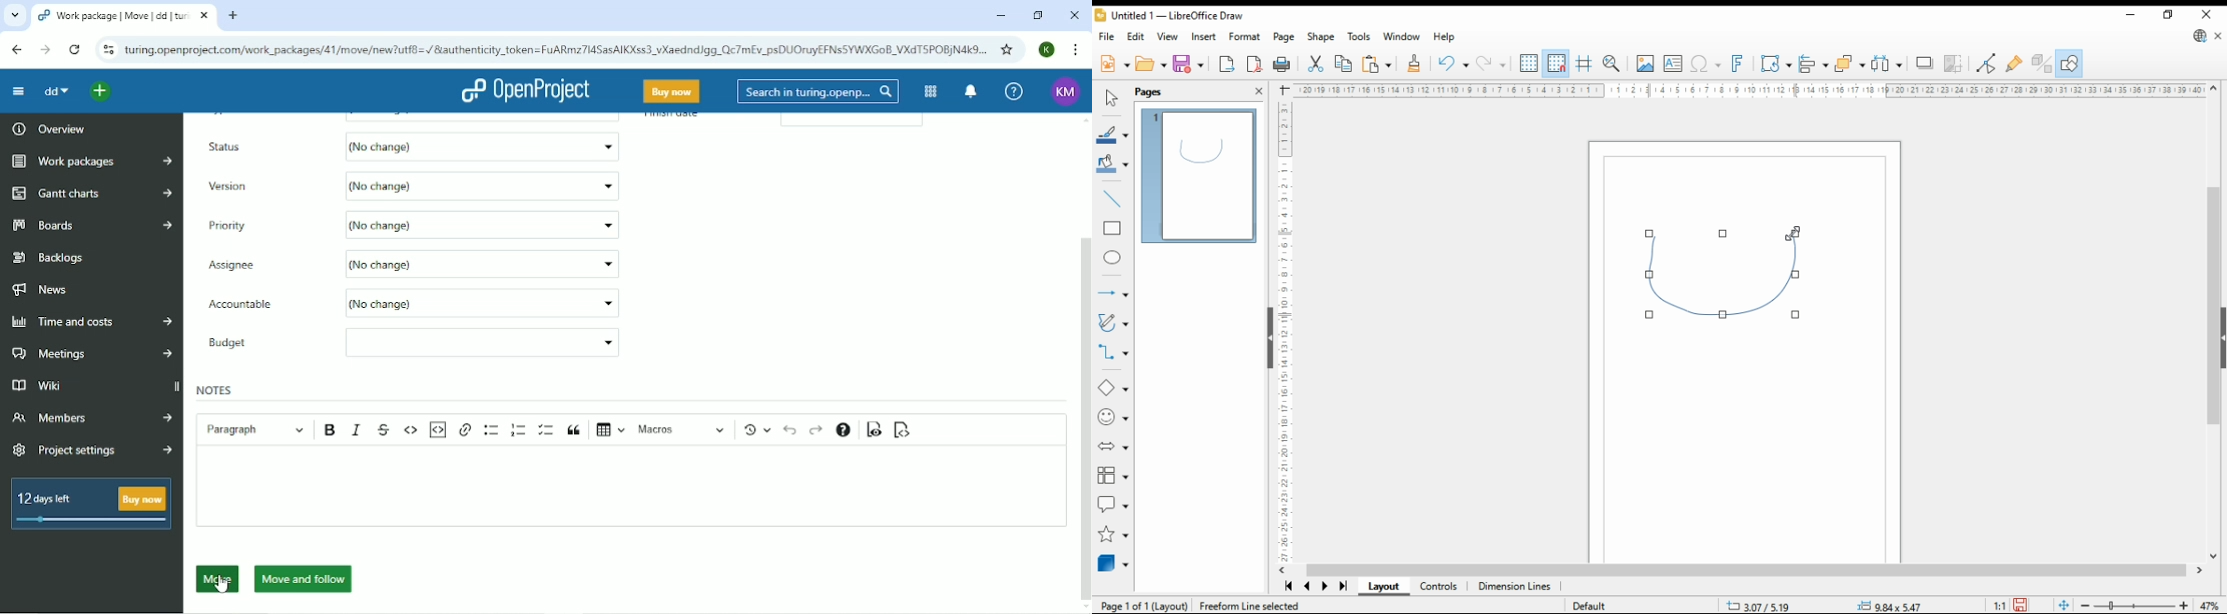 This screenshot has width=2240, height=616. What do you see at coordinates (492, 428) in the screenshot?
I see `Bulleted list` at bounding box center [492, 428].